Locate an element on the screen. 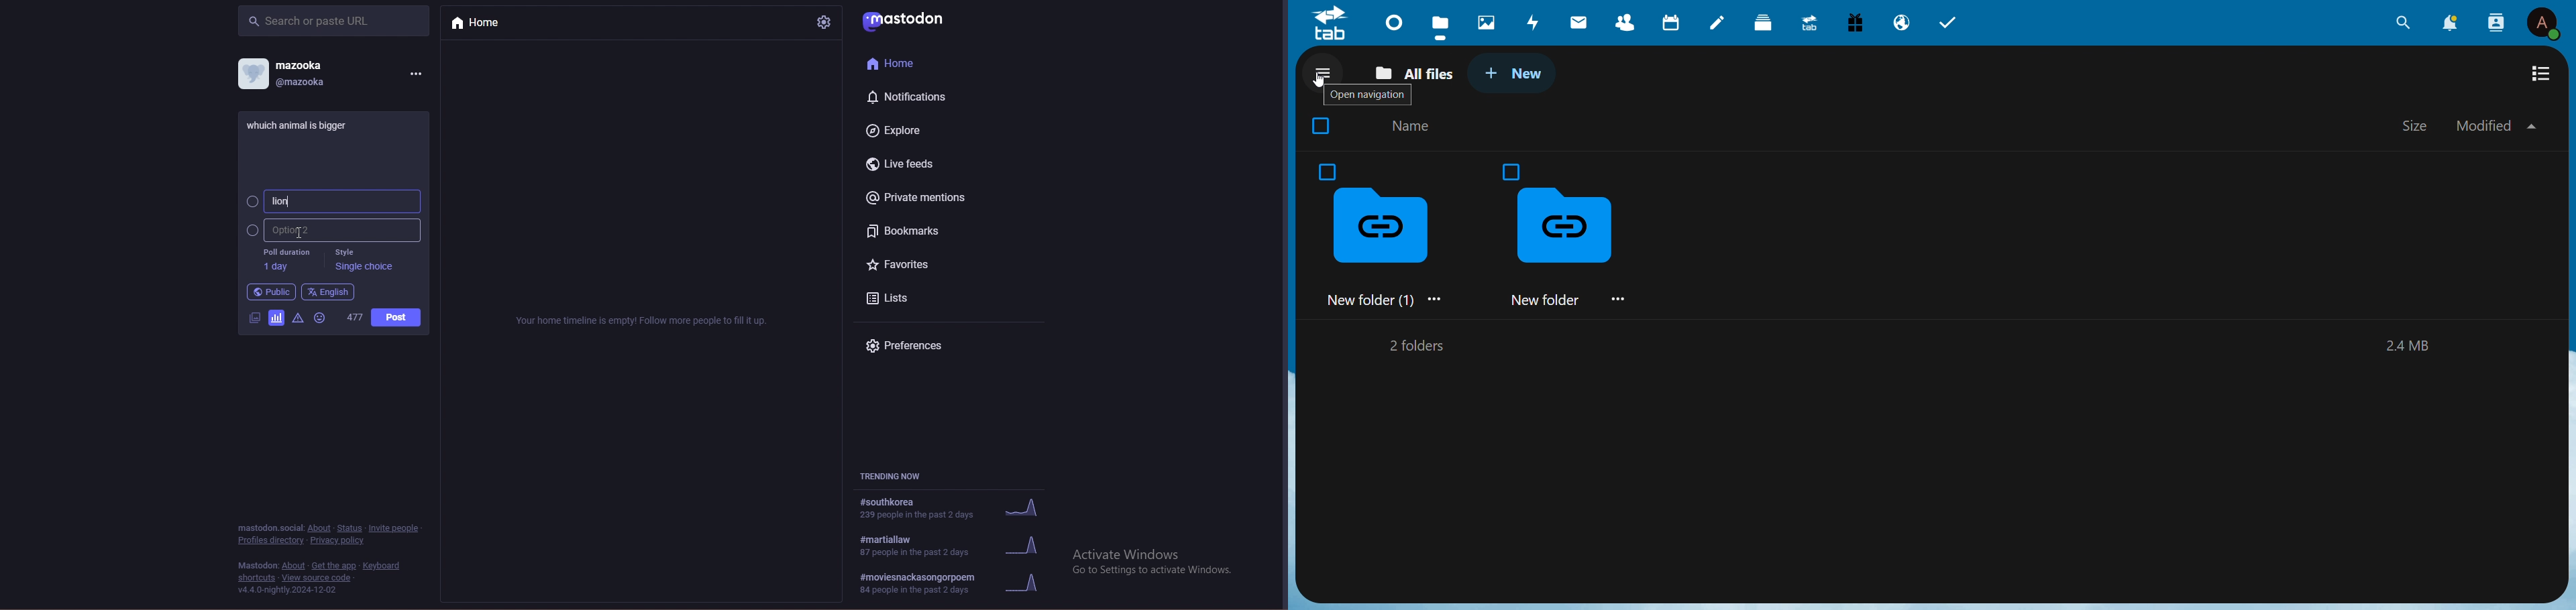 Image resolution: width=2576 pixels, height=616 pixels. mail is located at coordinates (1580, 21).